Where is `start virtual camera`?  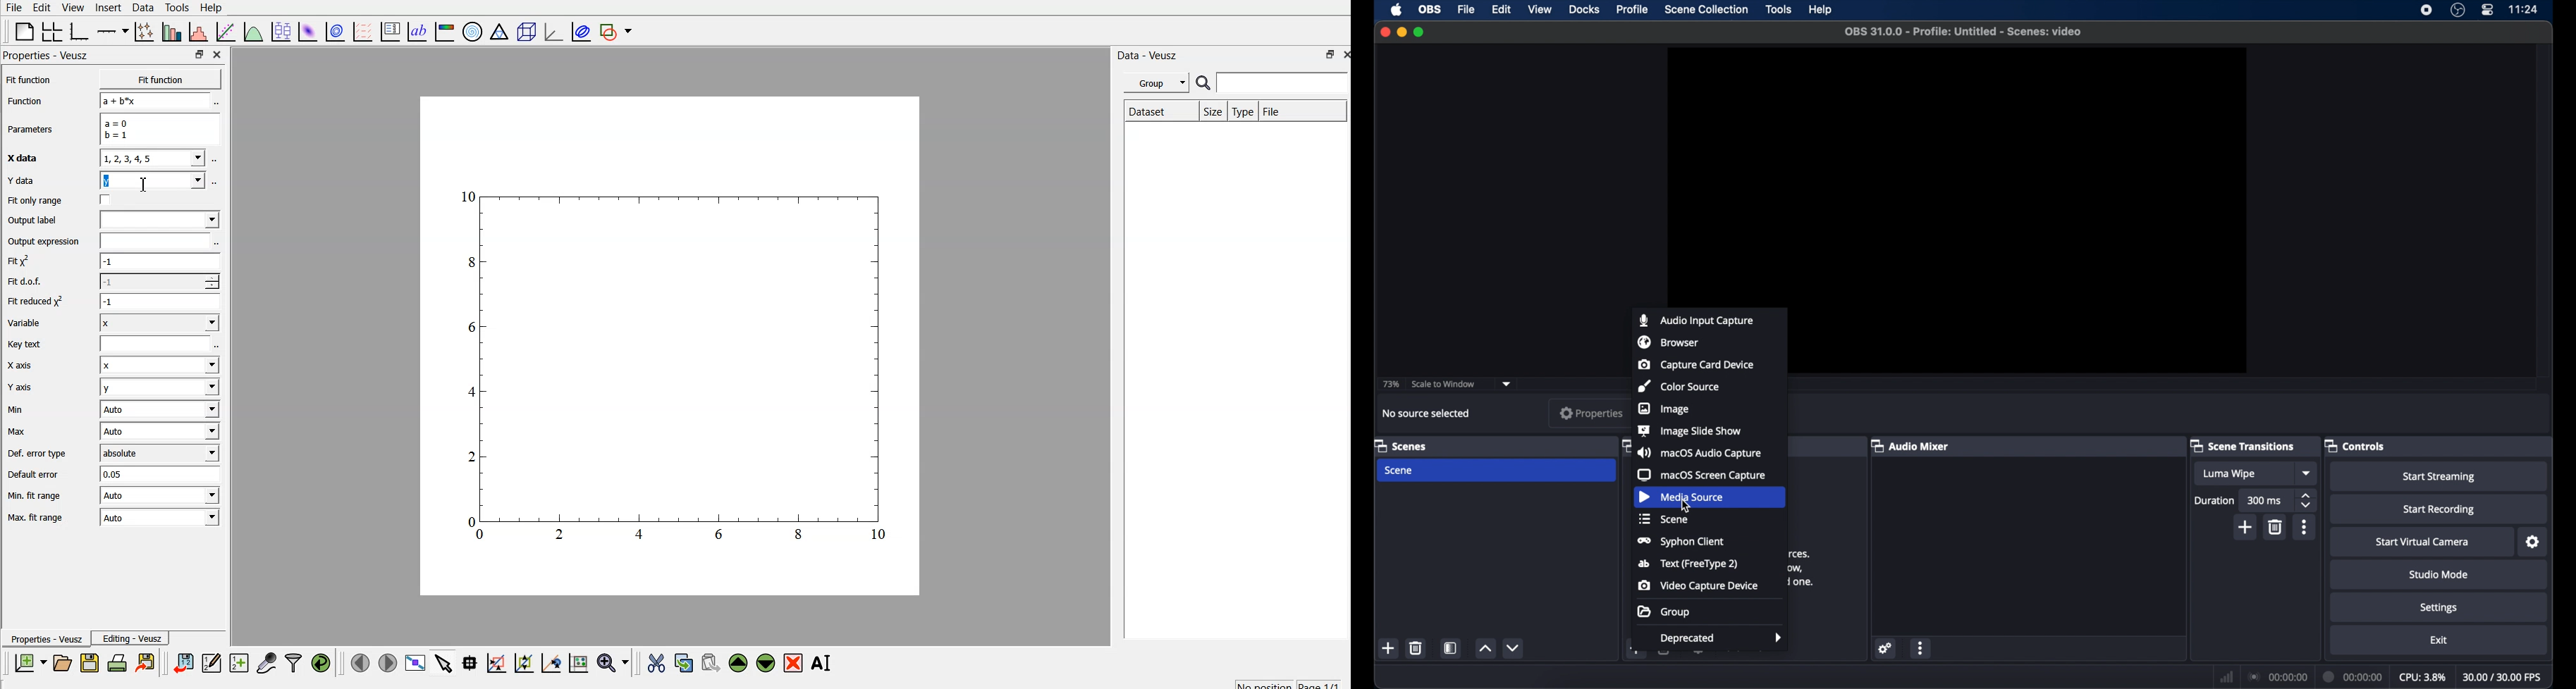
start virtual camera is located at coordinates (2422, 542).